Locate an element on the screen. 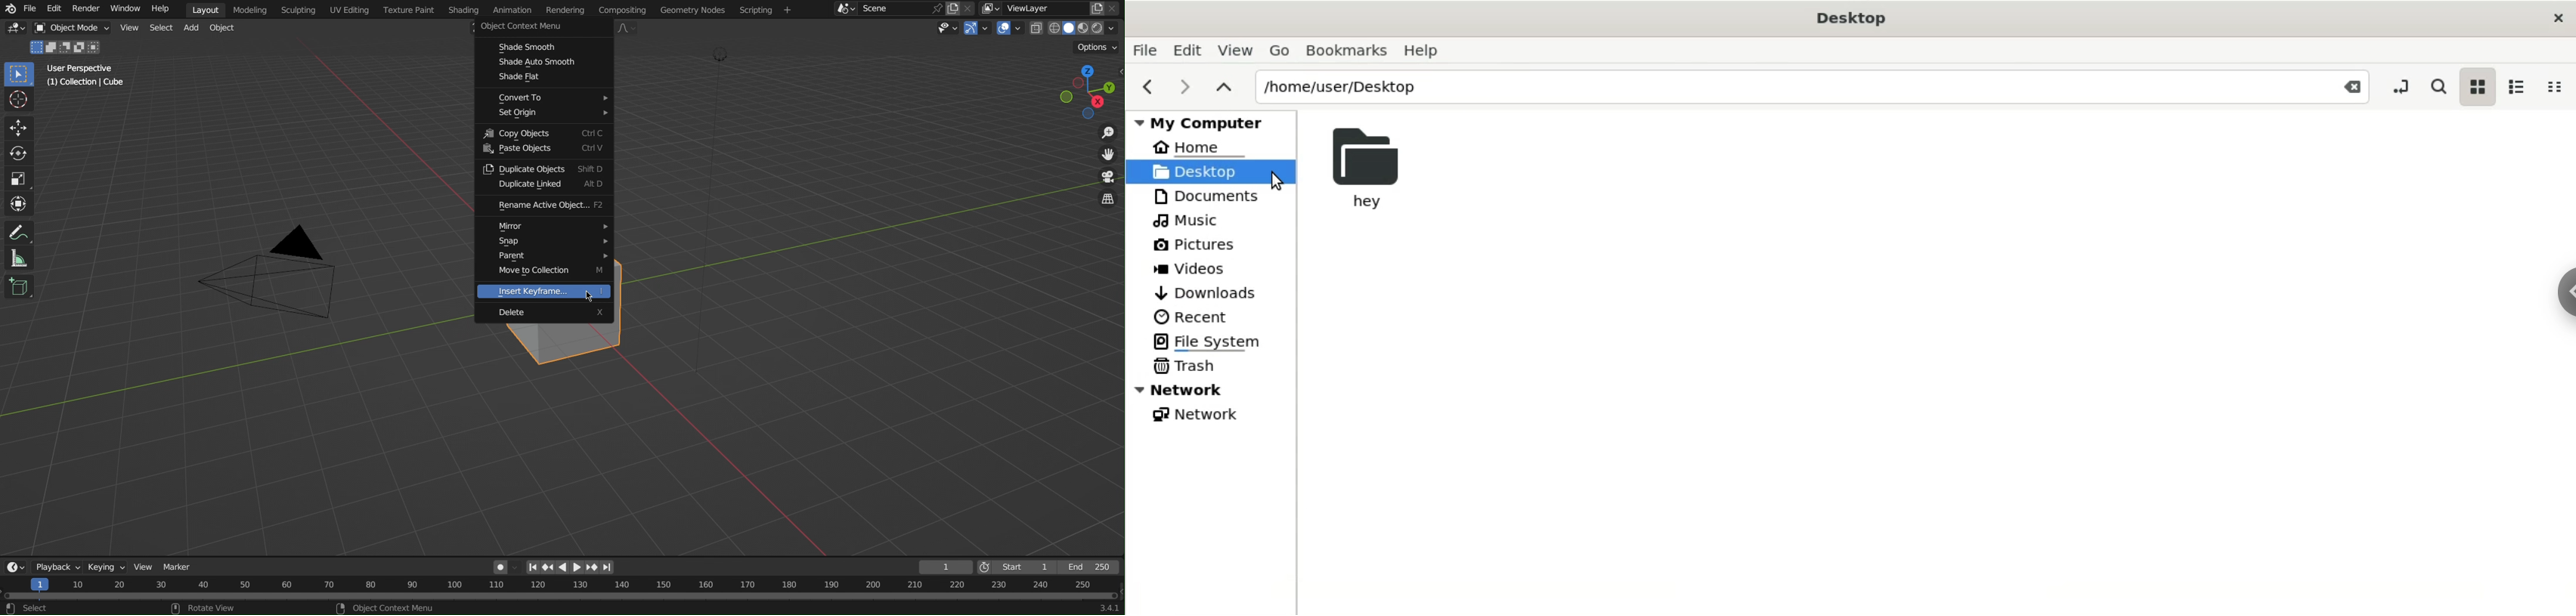  cursor is located at coordinates (1277, 181).